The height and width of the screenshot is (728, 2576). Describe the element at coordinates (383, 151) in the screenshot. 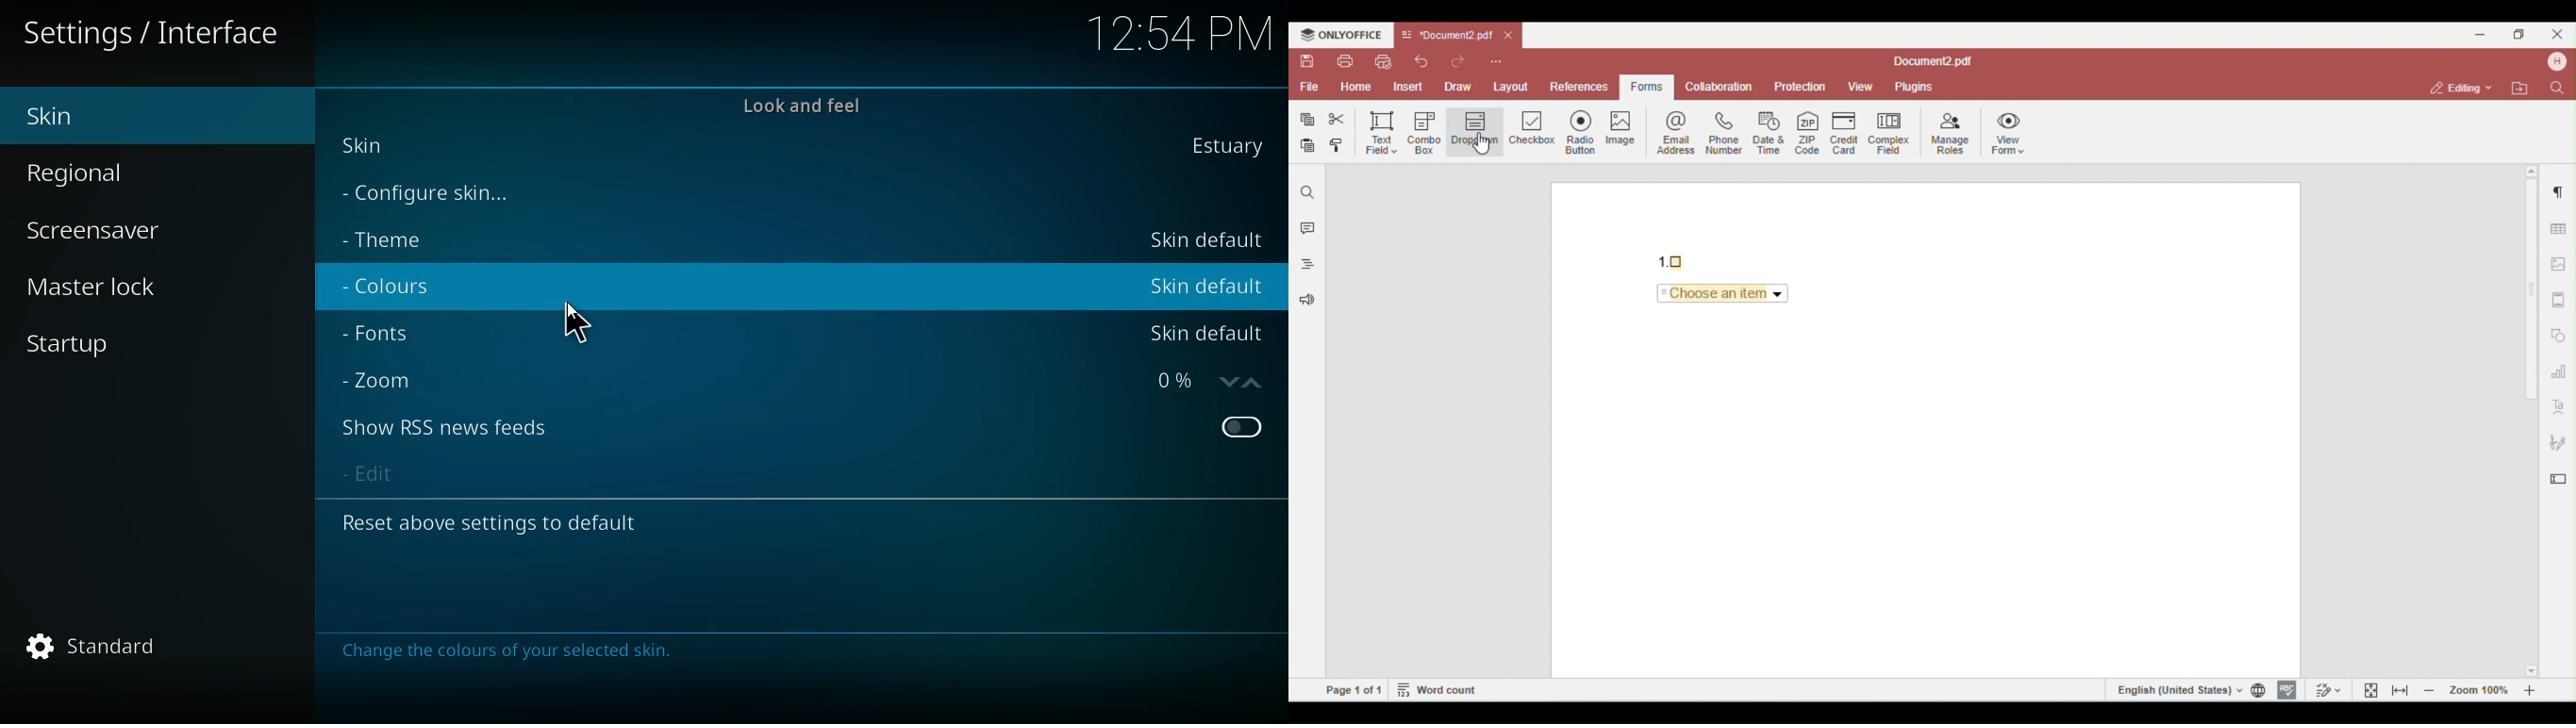

I see `skin` at that location.